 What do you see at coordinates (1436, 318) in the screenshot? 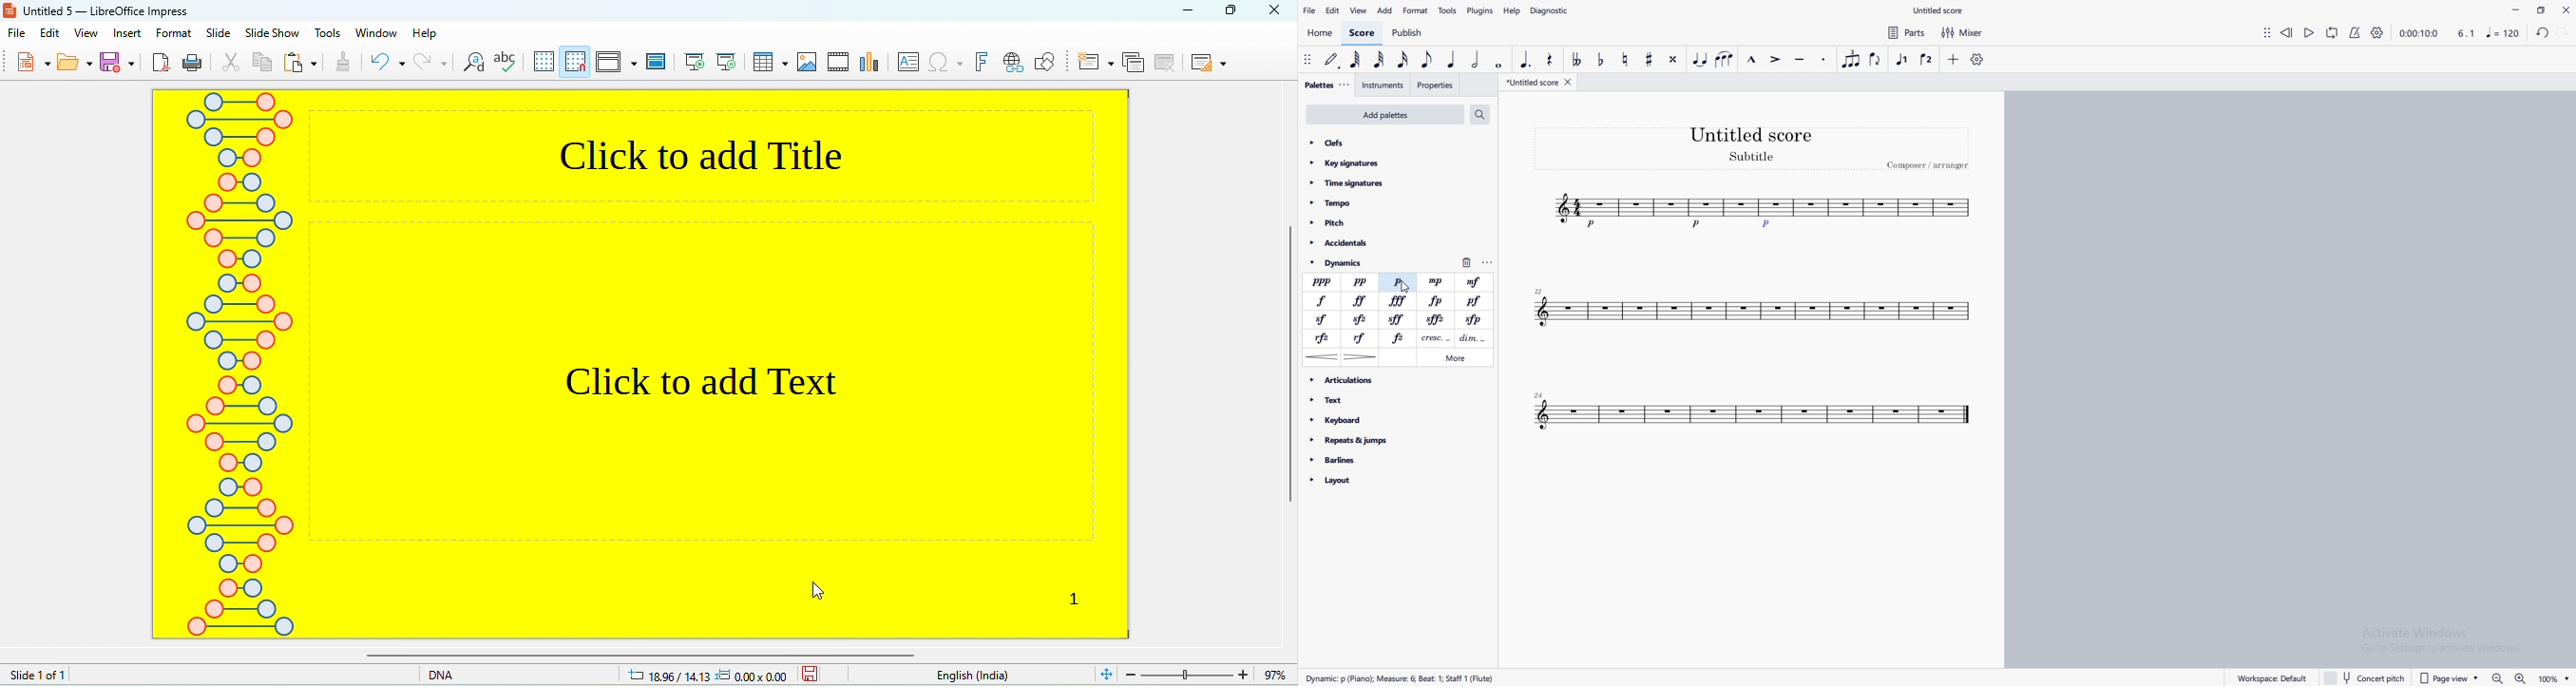
I see `sforzato` at bounding box center [1436, 318].